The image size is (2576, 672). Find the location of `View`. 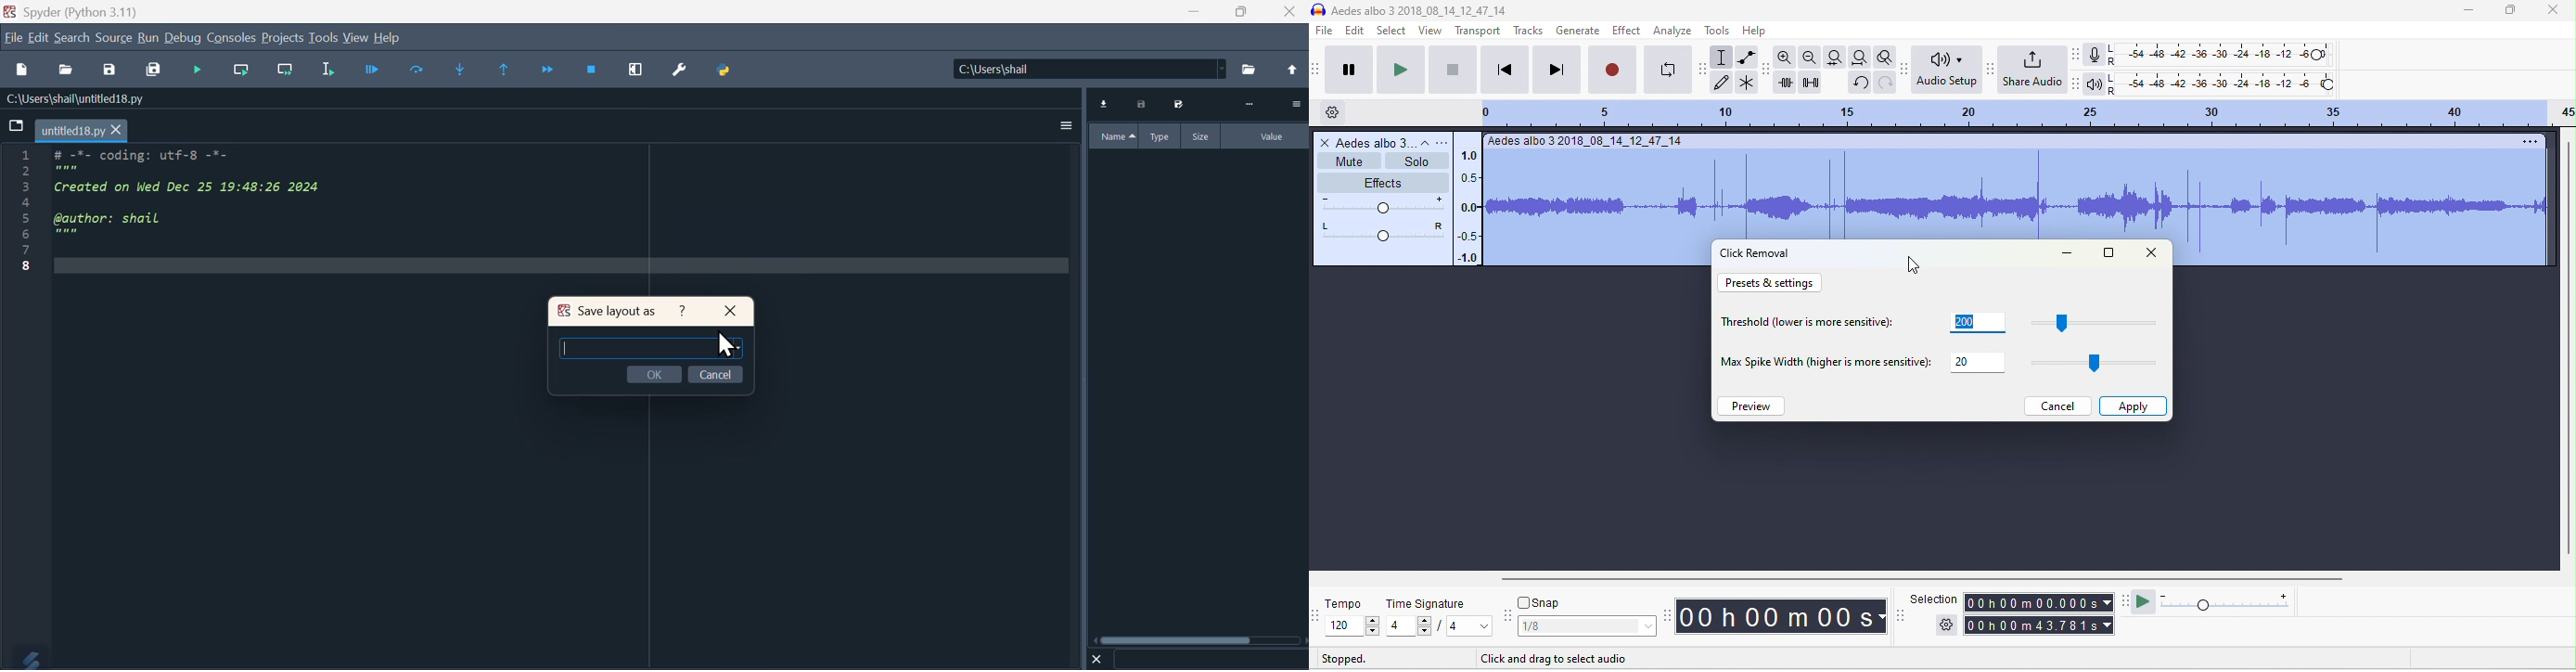

View is located at coordinates (357, 38).